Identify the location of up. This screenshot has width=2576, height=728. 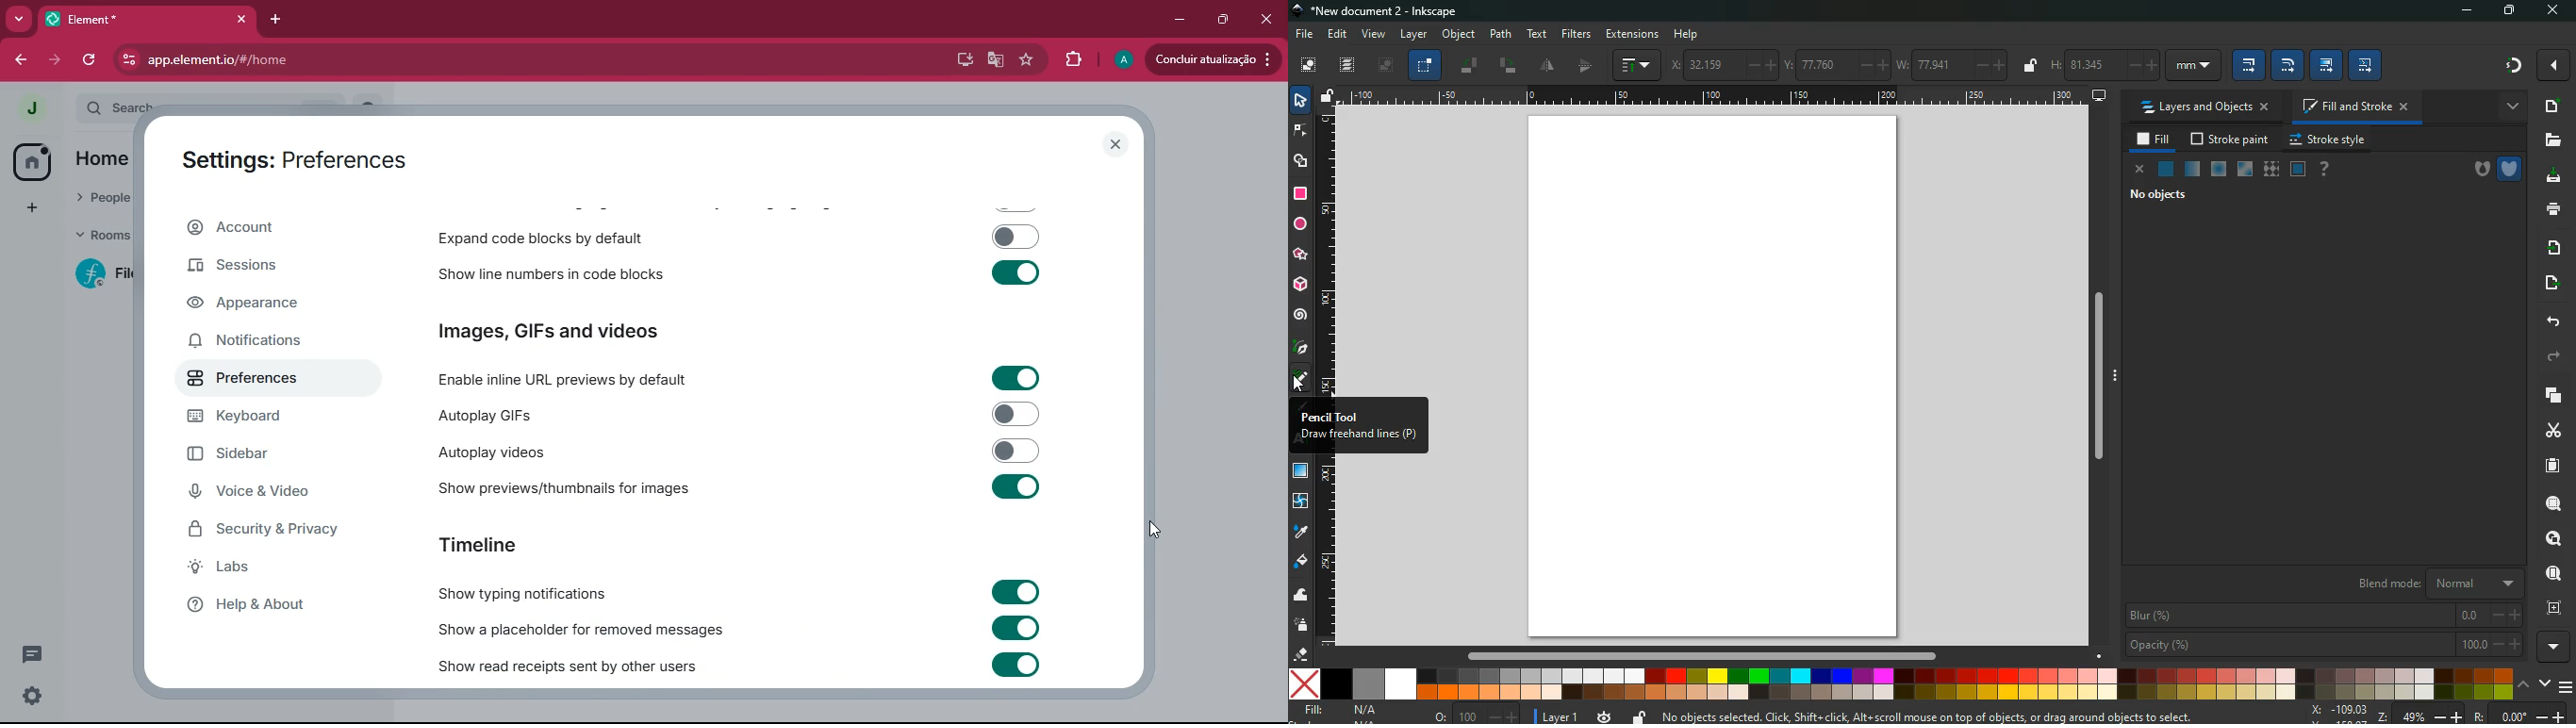
(2523, 685).